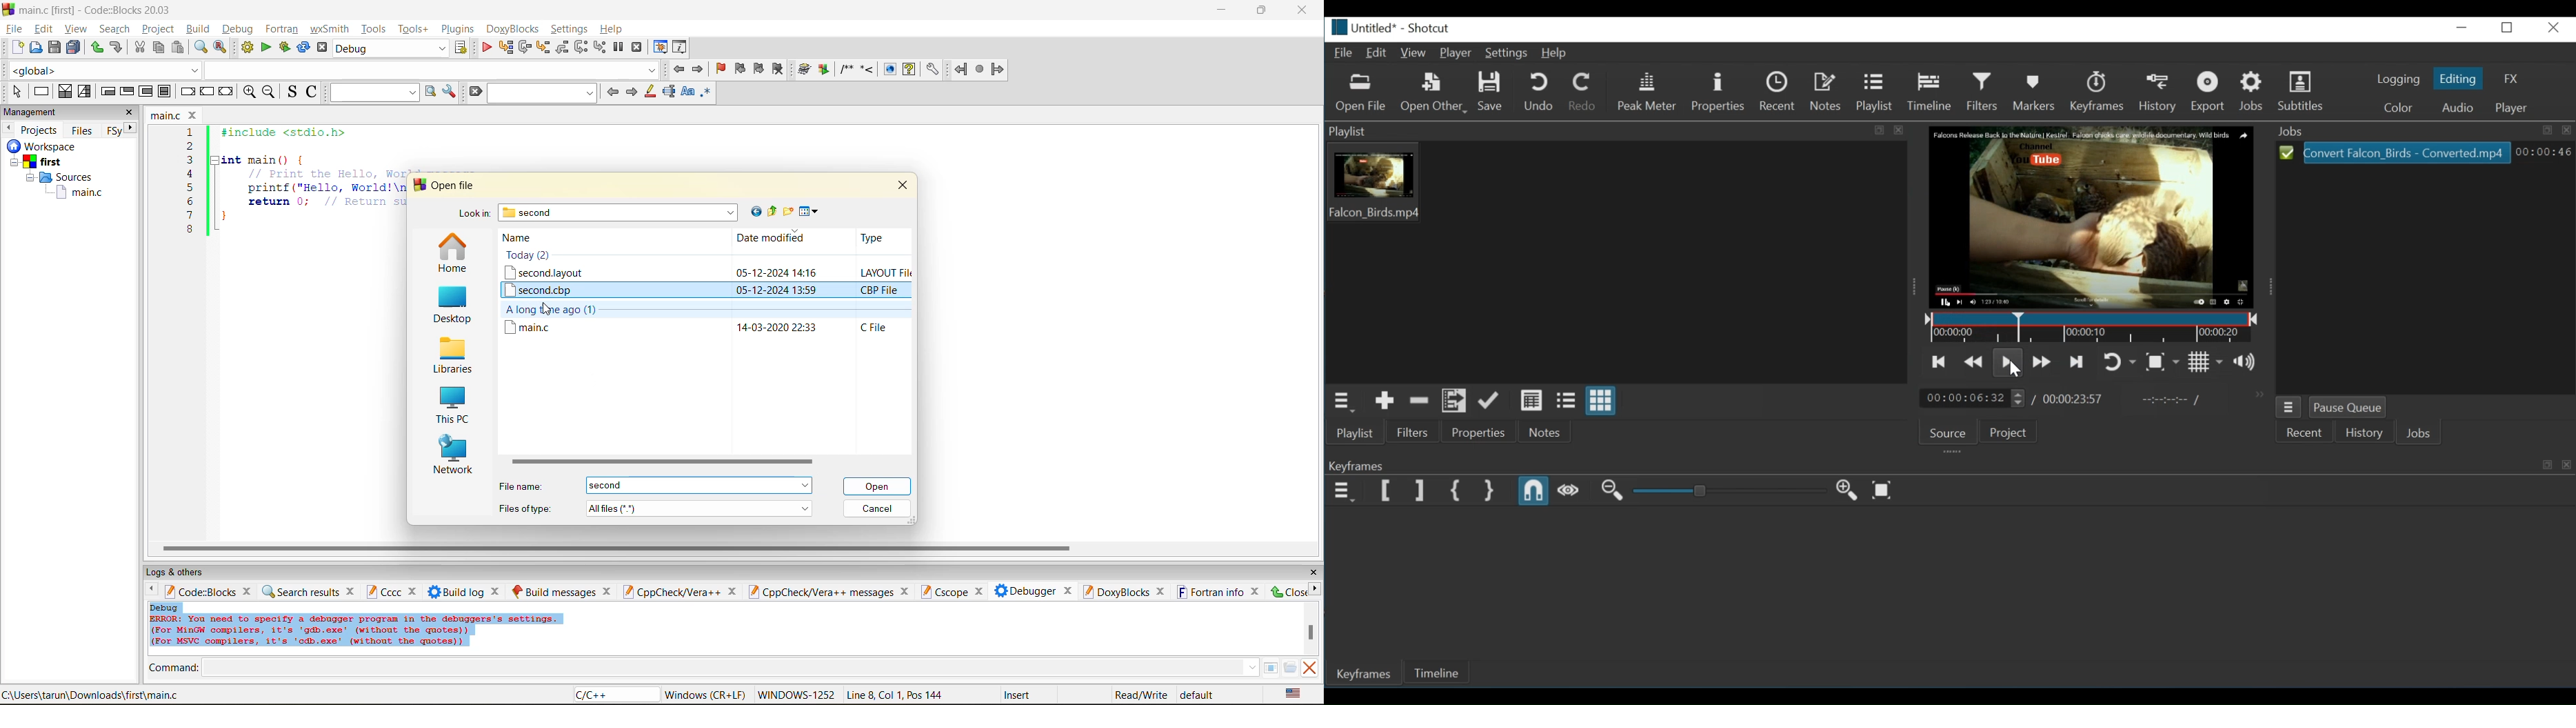 This screenshot has width=2576, height=728. I want to click on close, so click(1287, 591).